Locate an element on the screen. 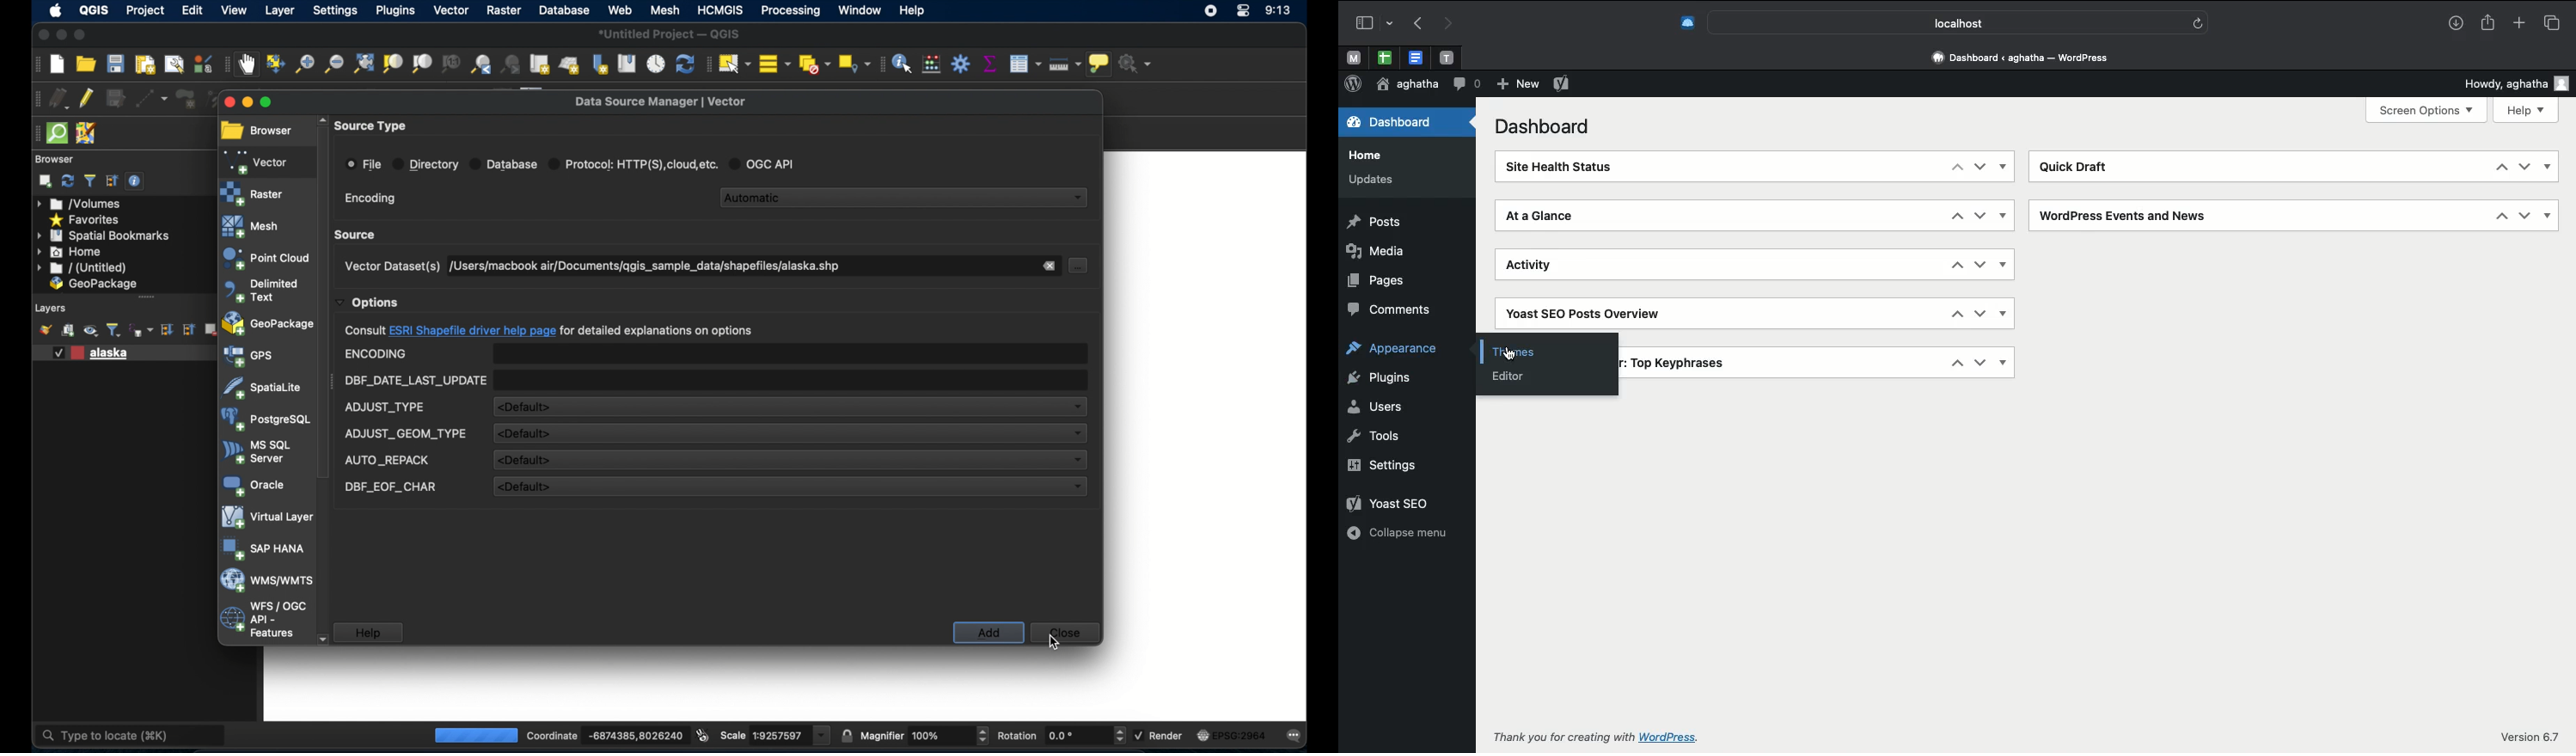 This screenshot has height=756, width=2576. Yoast is located at coordinates (1588, 309).